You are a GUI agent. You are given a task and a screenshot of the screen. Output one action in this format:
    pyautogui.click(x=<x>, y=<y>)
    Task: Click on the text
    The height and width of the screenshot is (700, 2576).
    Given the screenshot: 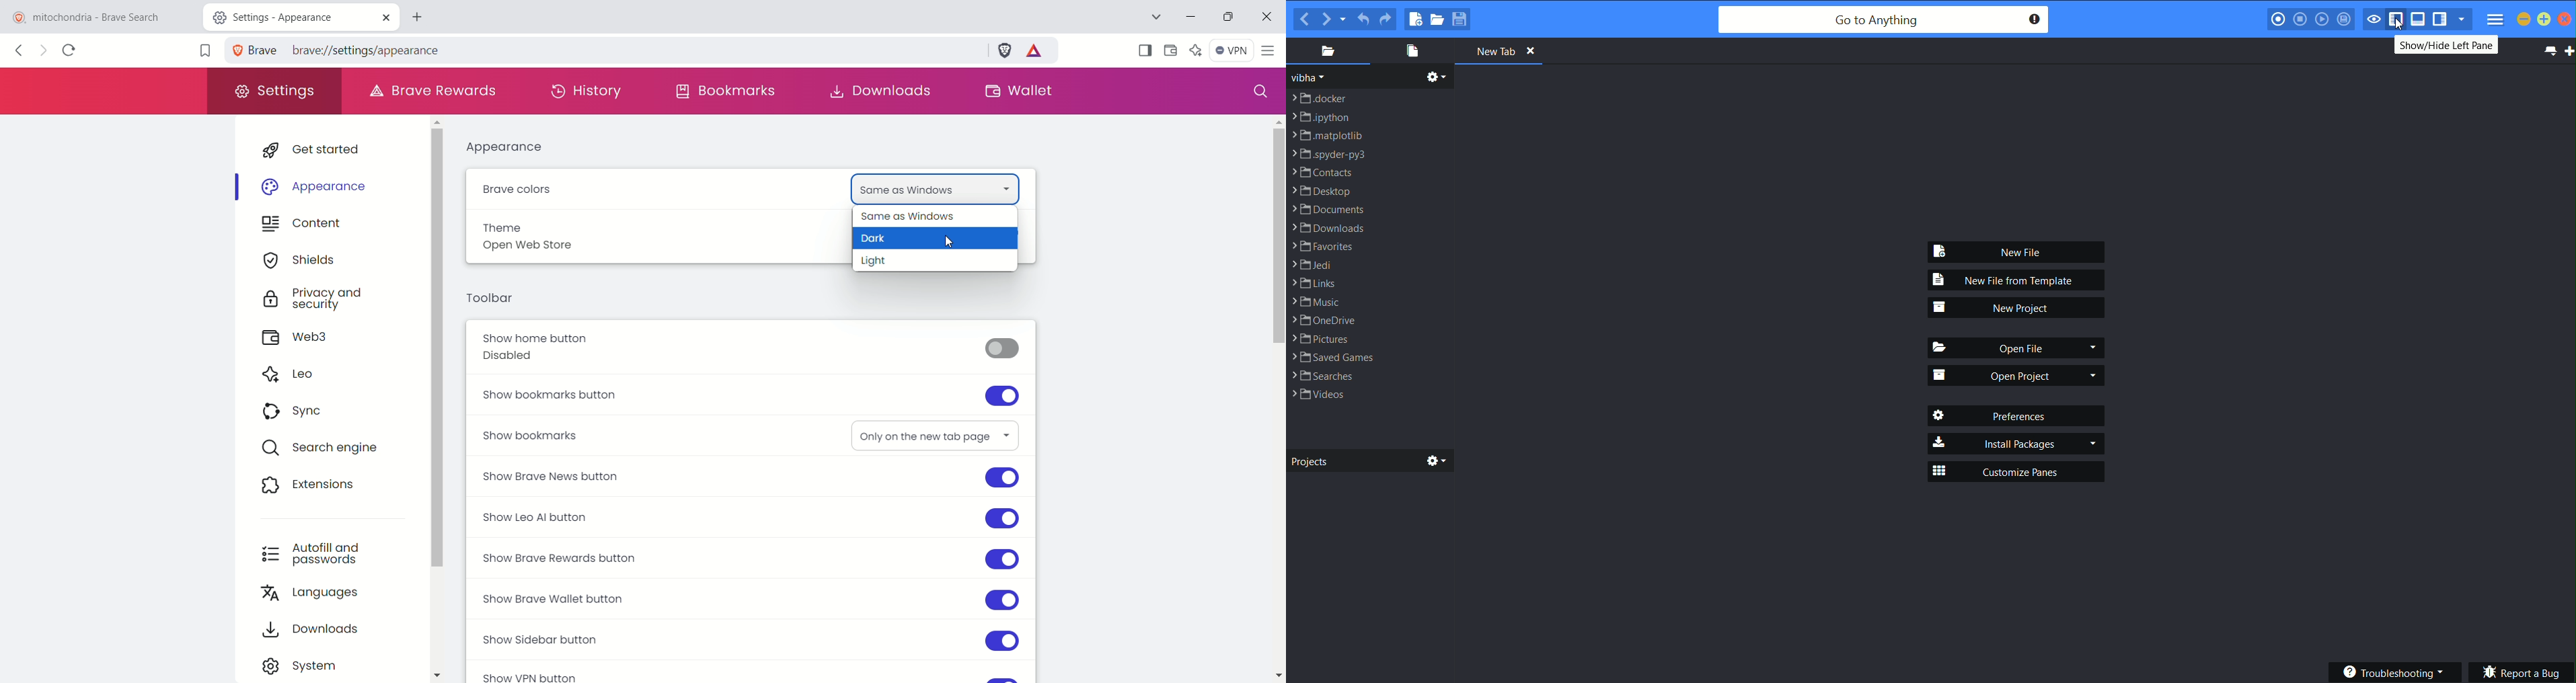 What is the action you would take?
    pyautogui.click(x=2444, y=46)
    